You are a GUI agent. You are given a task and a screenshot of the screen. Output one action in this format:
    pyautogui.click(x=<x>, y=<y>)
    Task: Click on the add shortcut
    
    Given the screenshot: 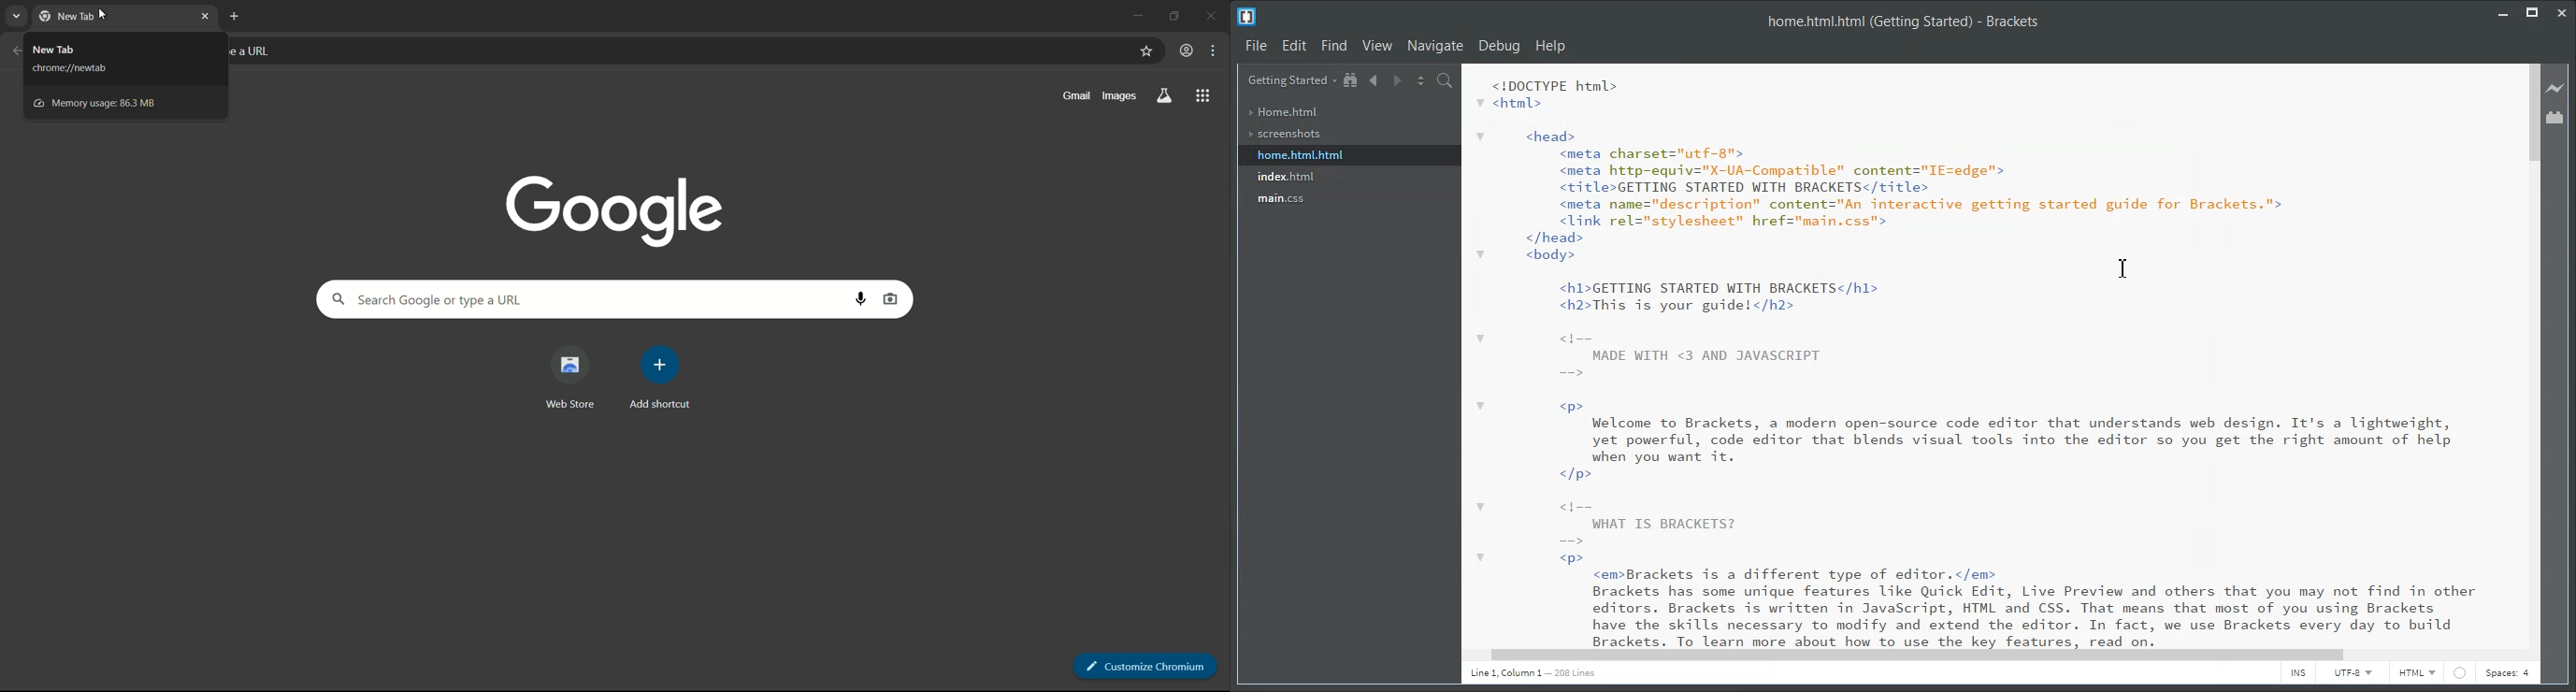 What is the action you would take?
    pyautogui.click(x=659, y=379)
    